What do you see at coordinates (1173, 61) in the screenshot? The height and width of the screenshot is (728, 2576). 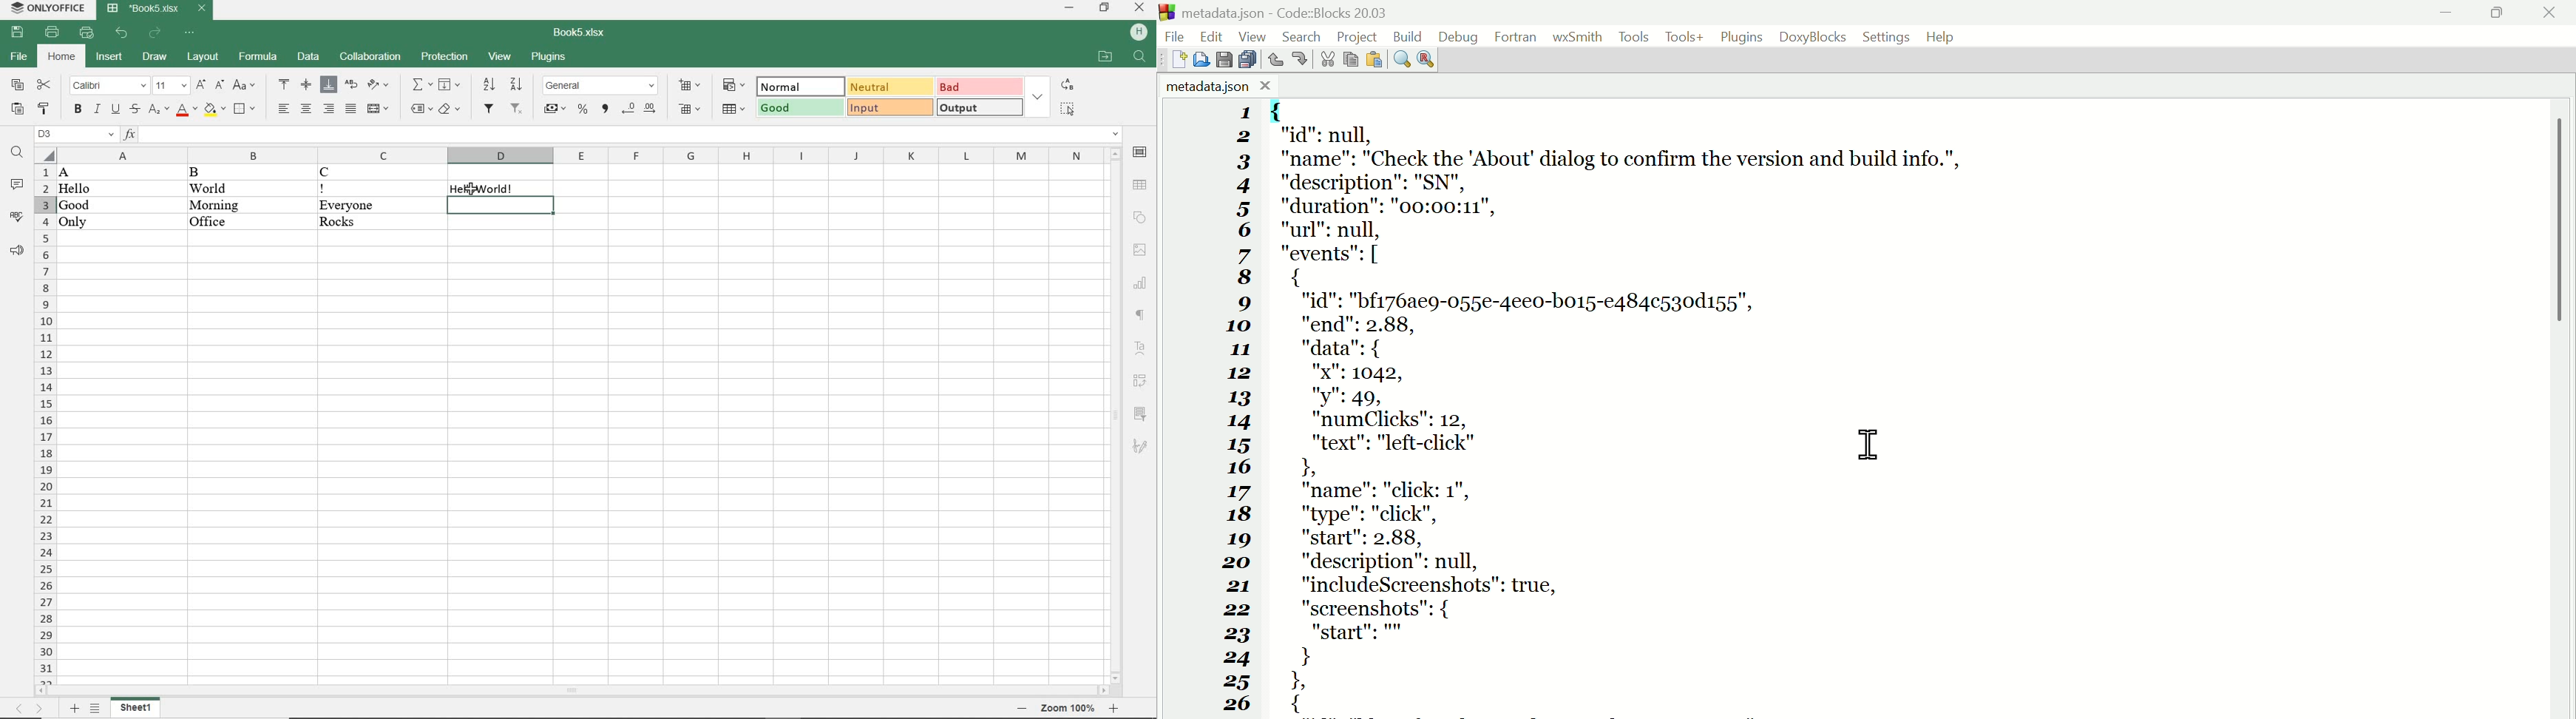 I see `New` at bounding box center [1173, 61].